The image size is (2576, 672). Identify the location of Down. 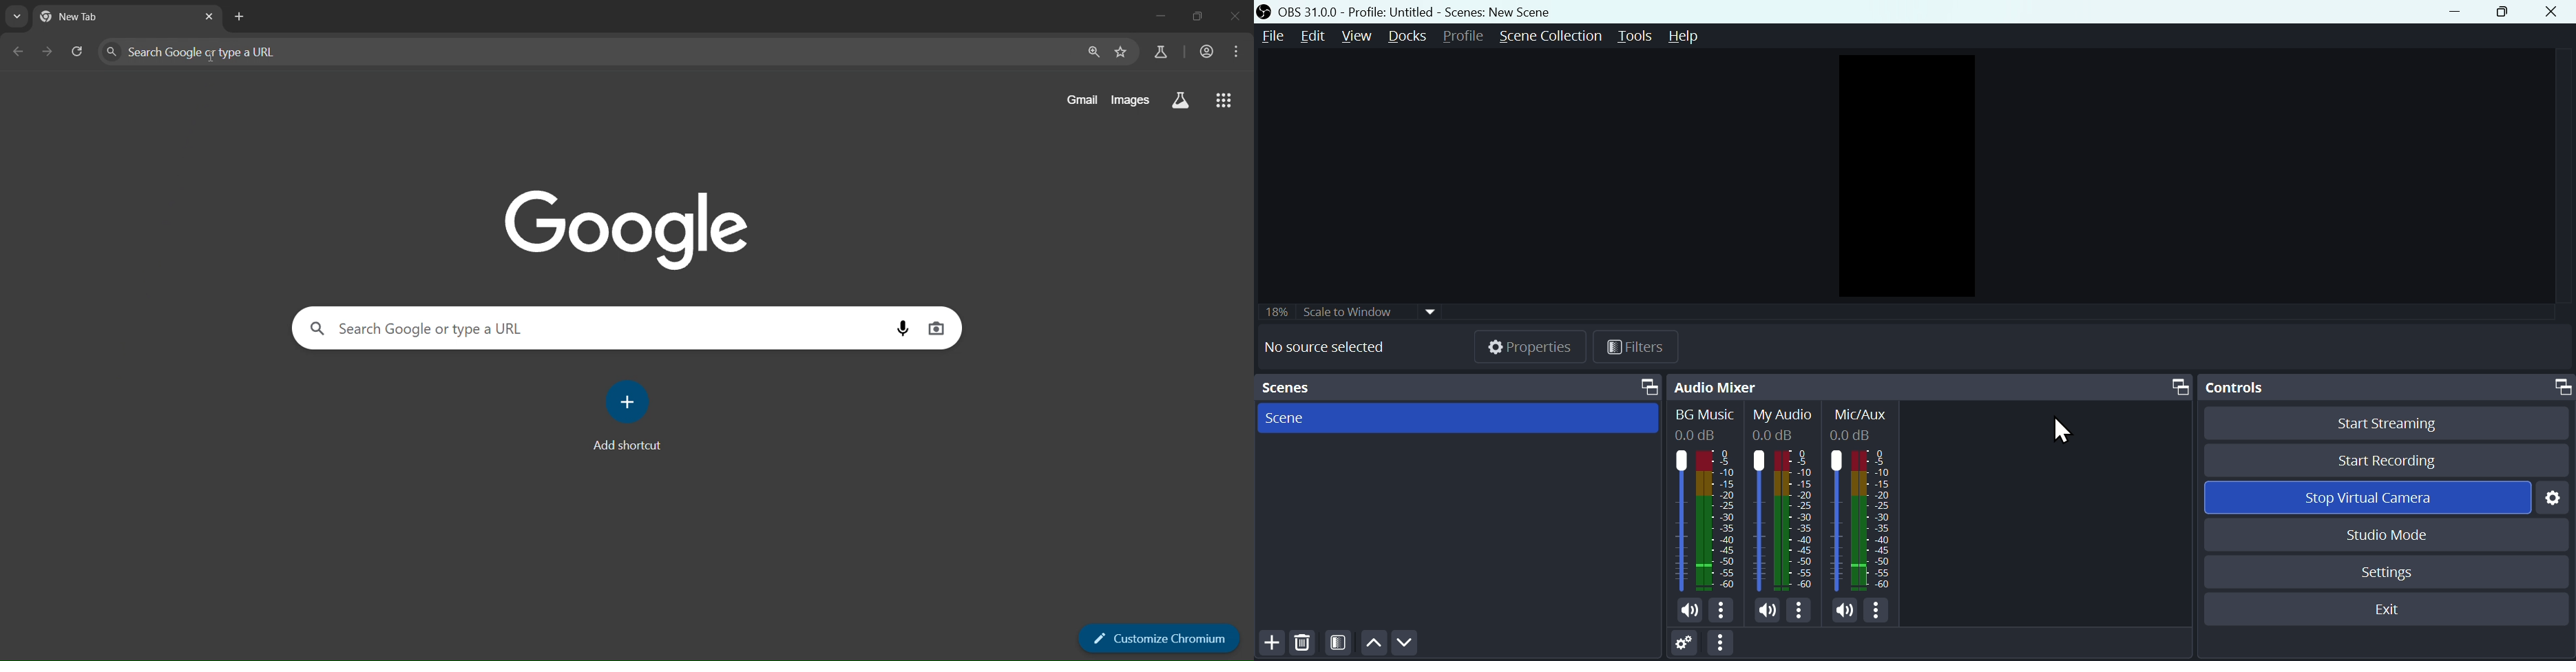
(1403, 642).